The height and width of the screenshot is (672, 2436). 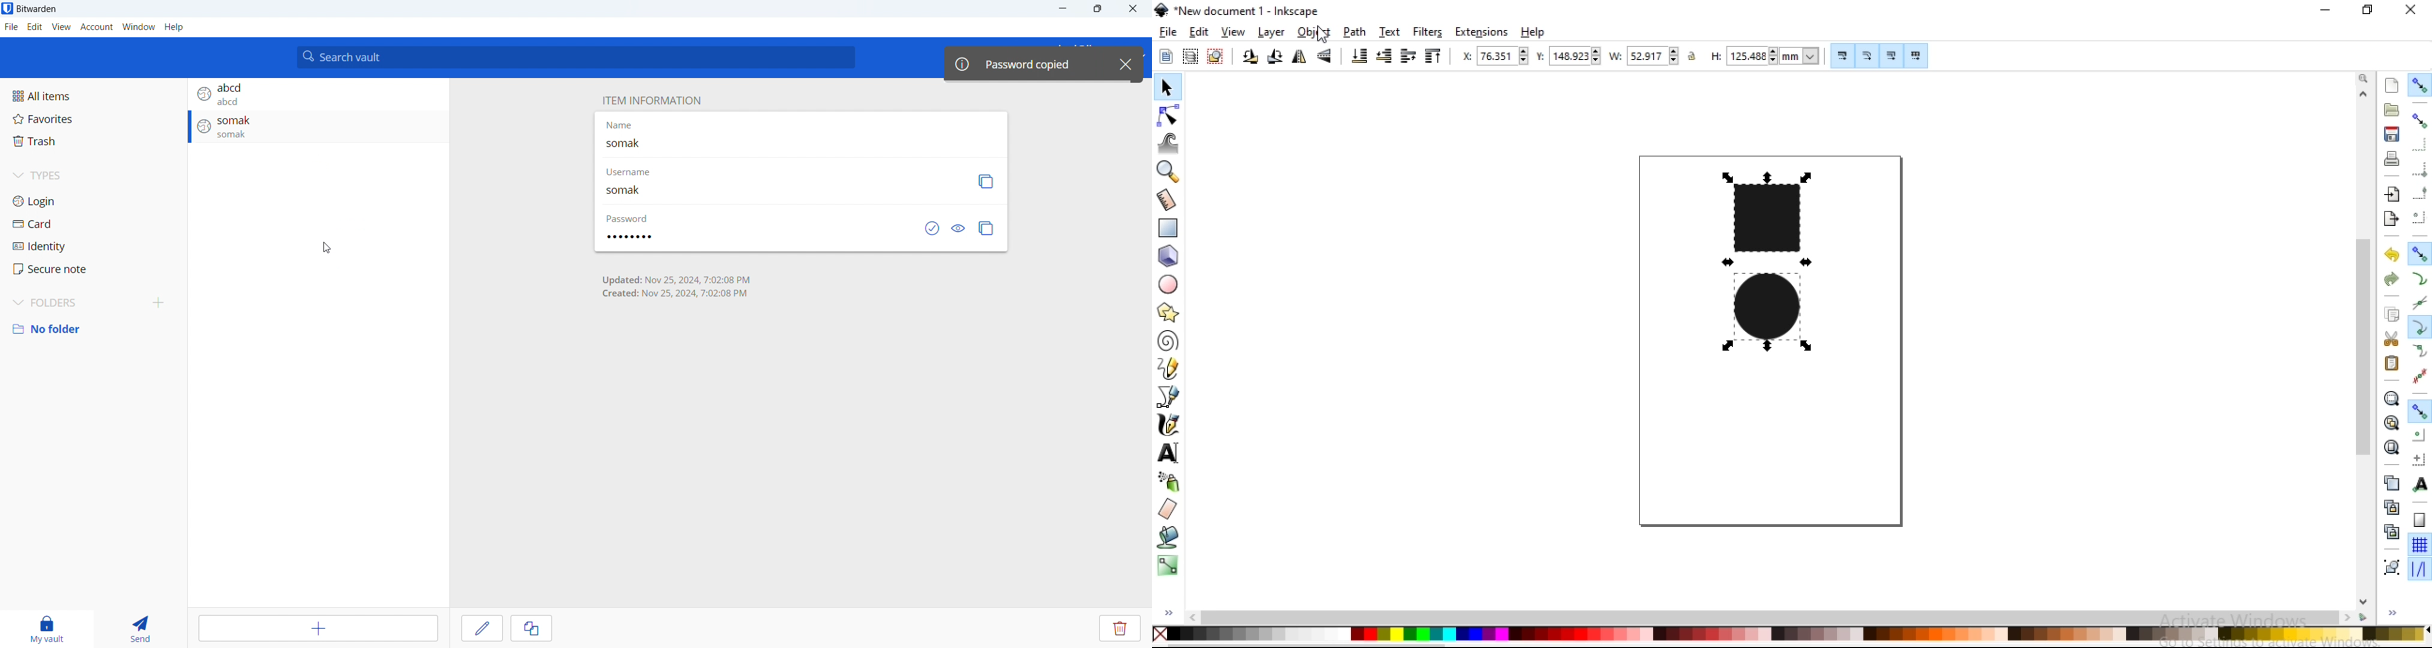 I want to click on tweak objects by sculpting or painting, so click(x=1169, y=145).